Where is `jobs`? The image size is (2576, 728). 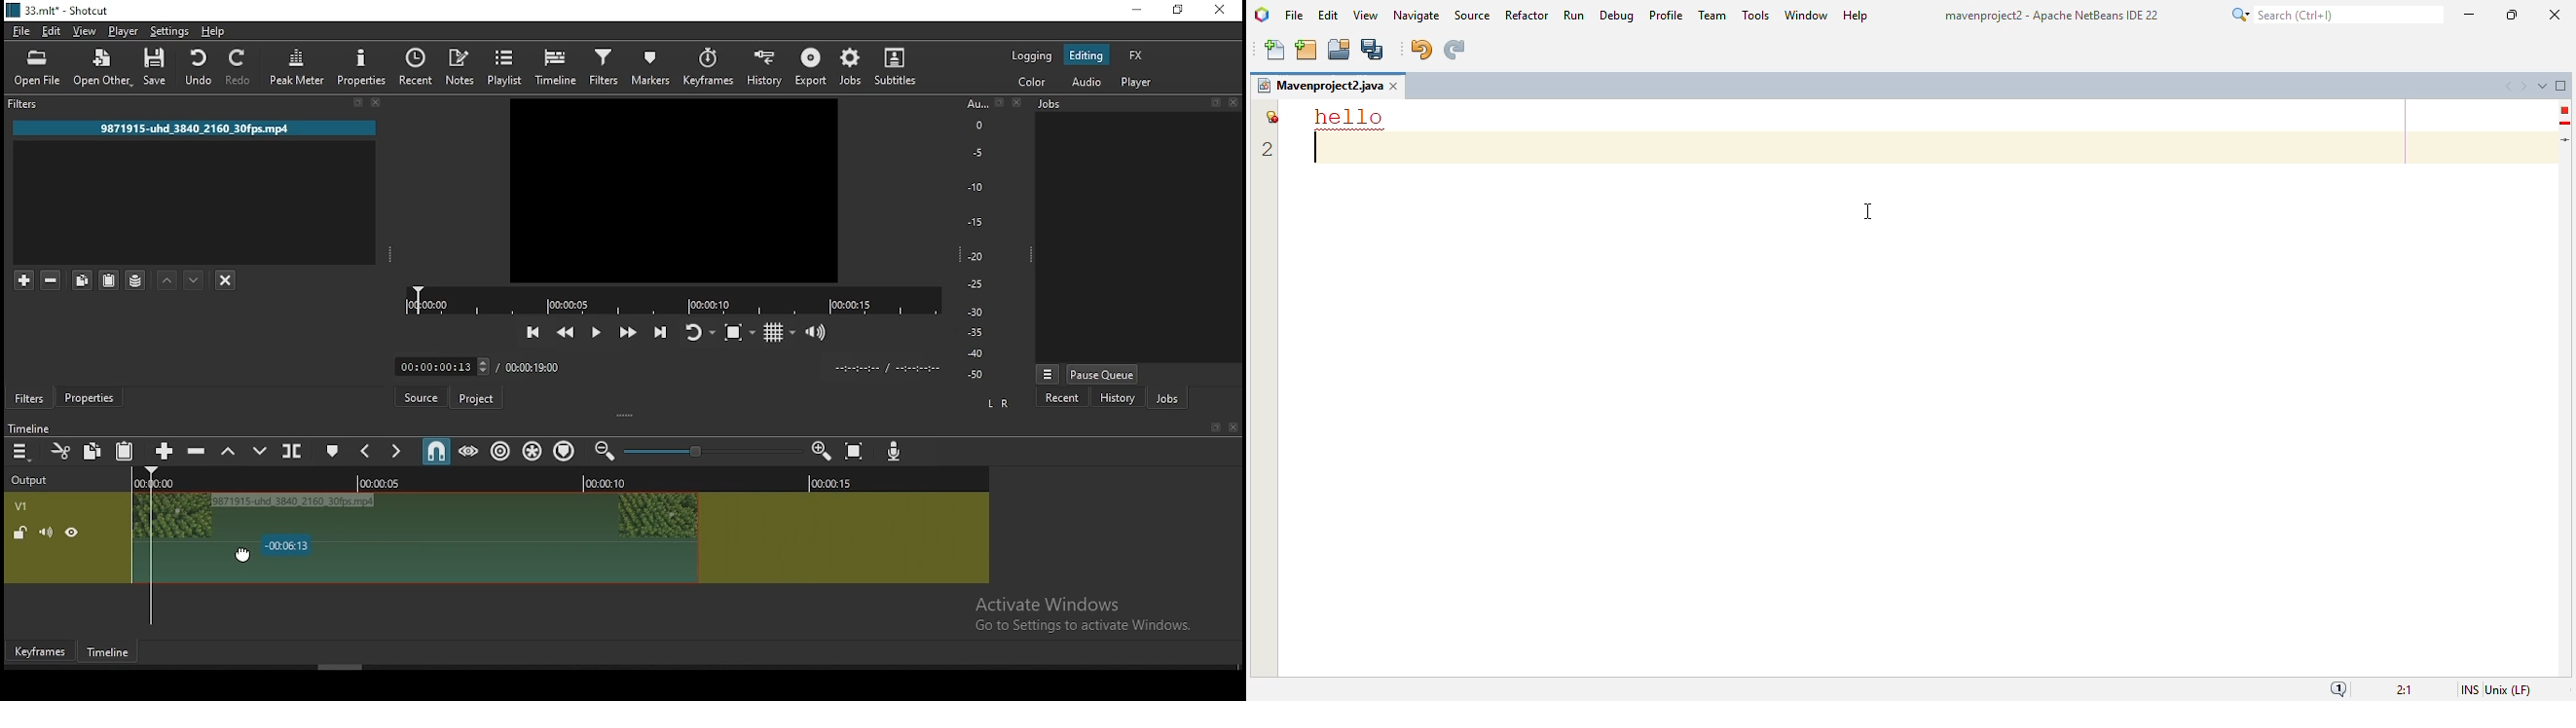
jobs is located at coordinates (1174, 399).